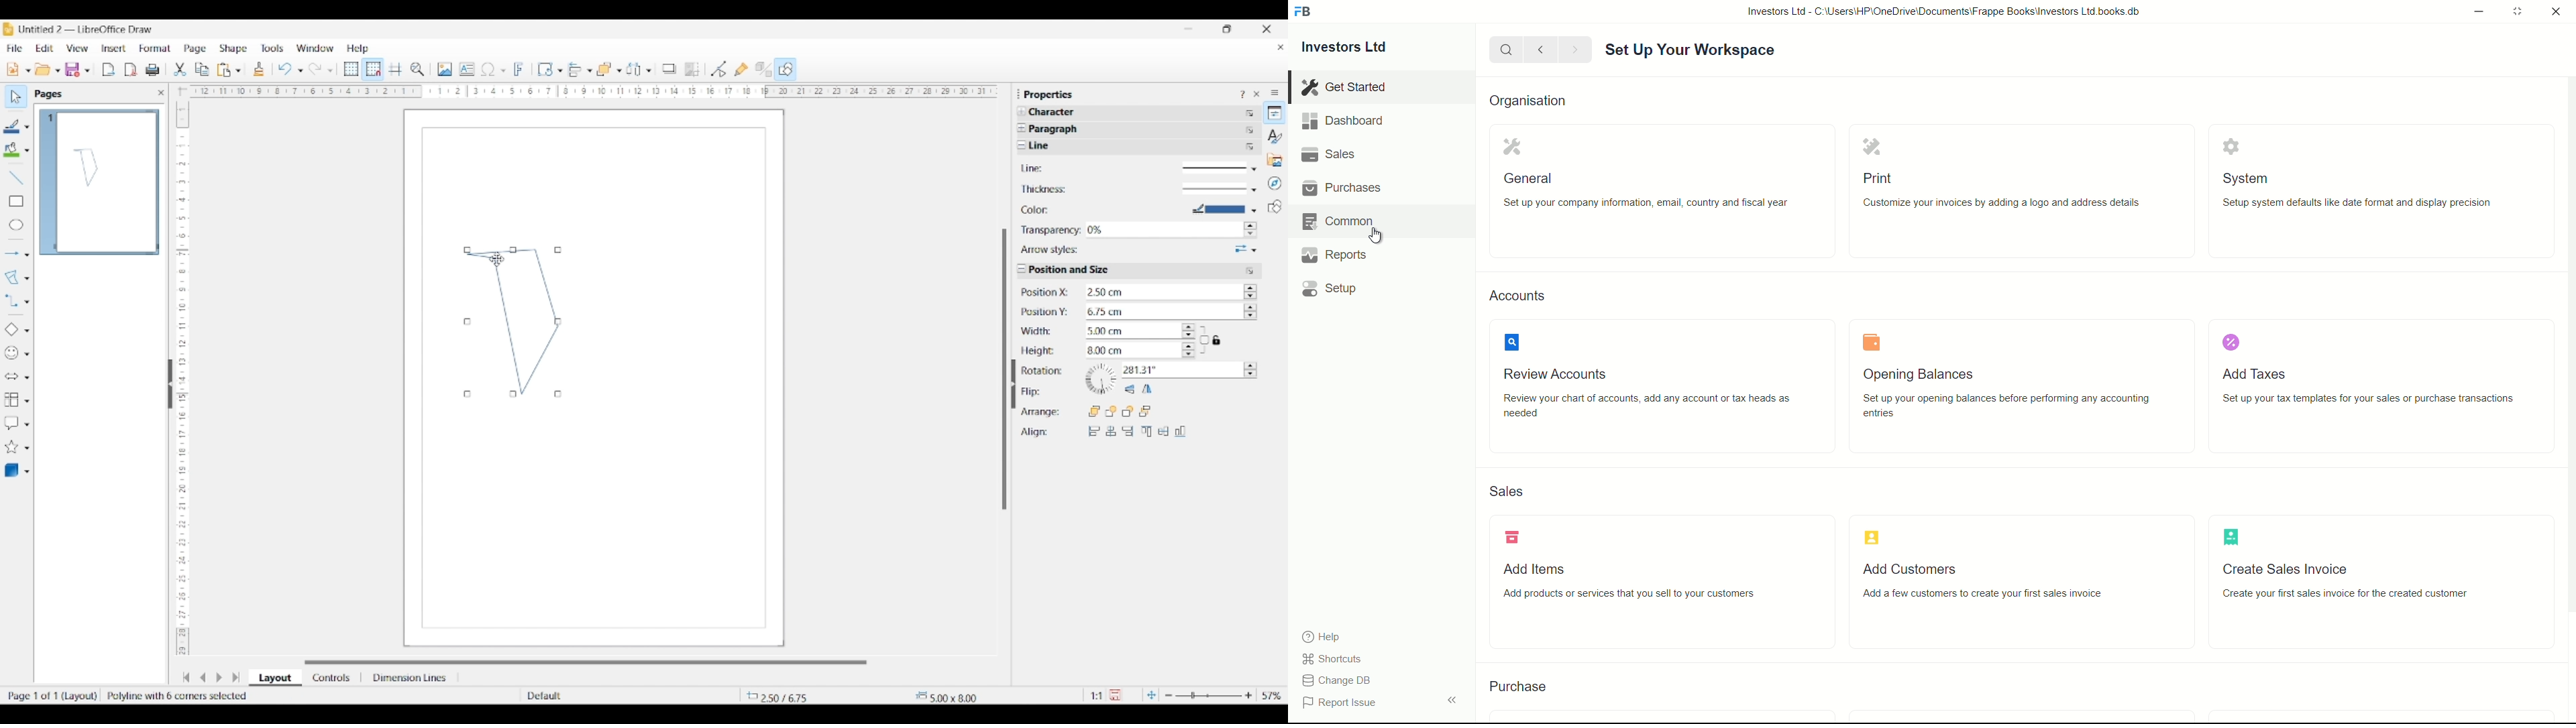  What do you see at coordinates (1664, 597) in the screenshot?
I see `Add products or services that you sell to your customers` at bounding box center [1664, 597].